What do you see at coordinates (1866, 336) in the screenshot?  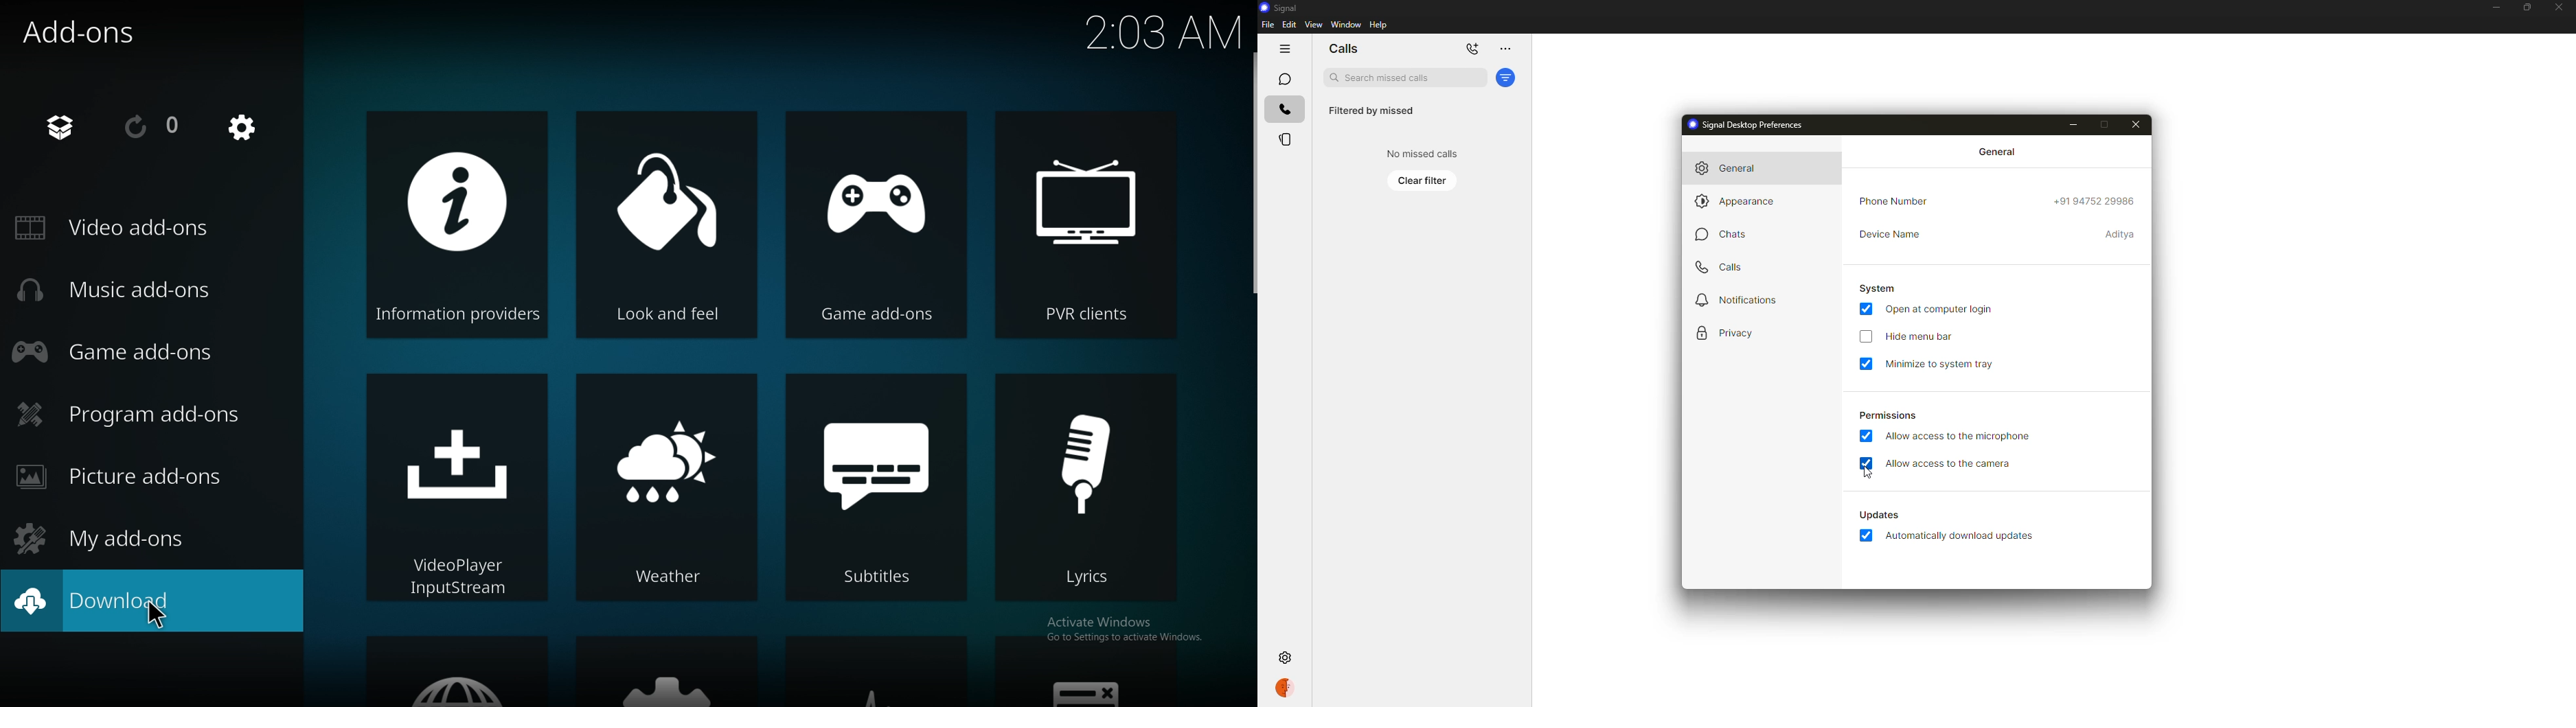 I see `click to enable` at bounding box center [1866, 336].